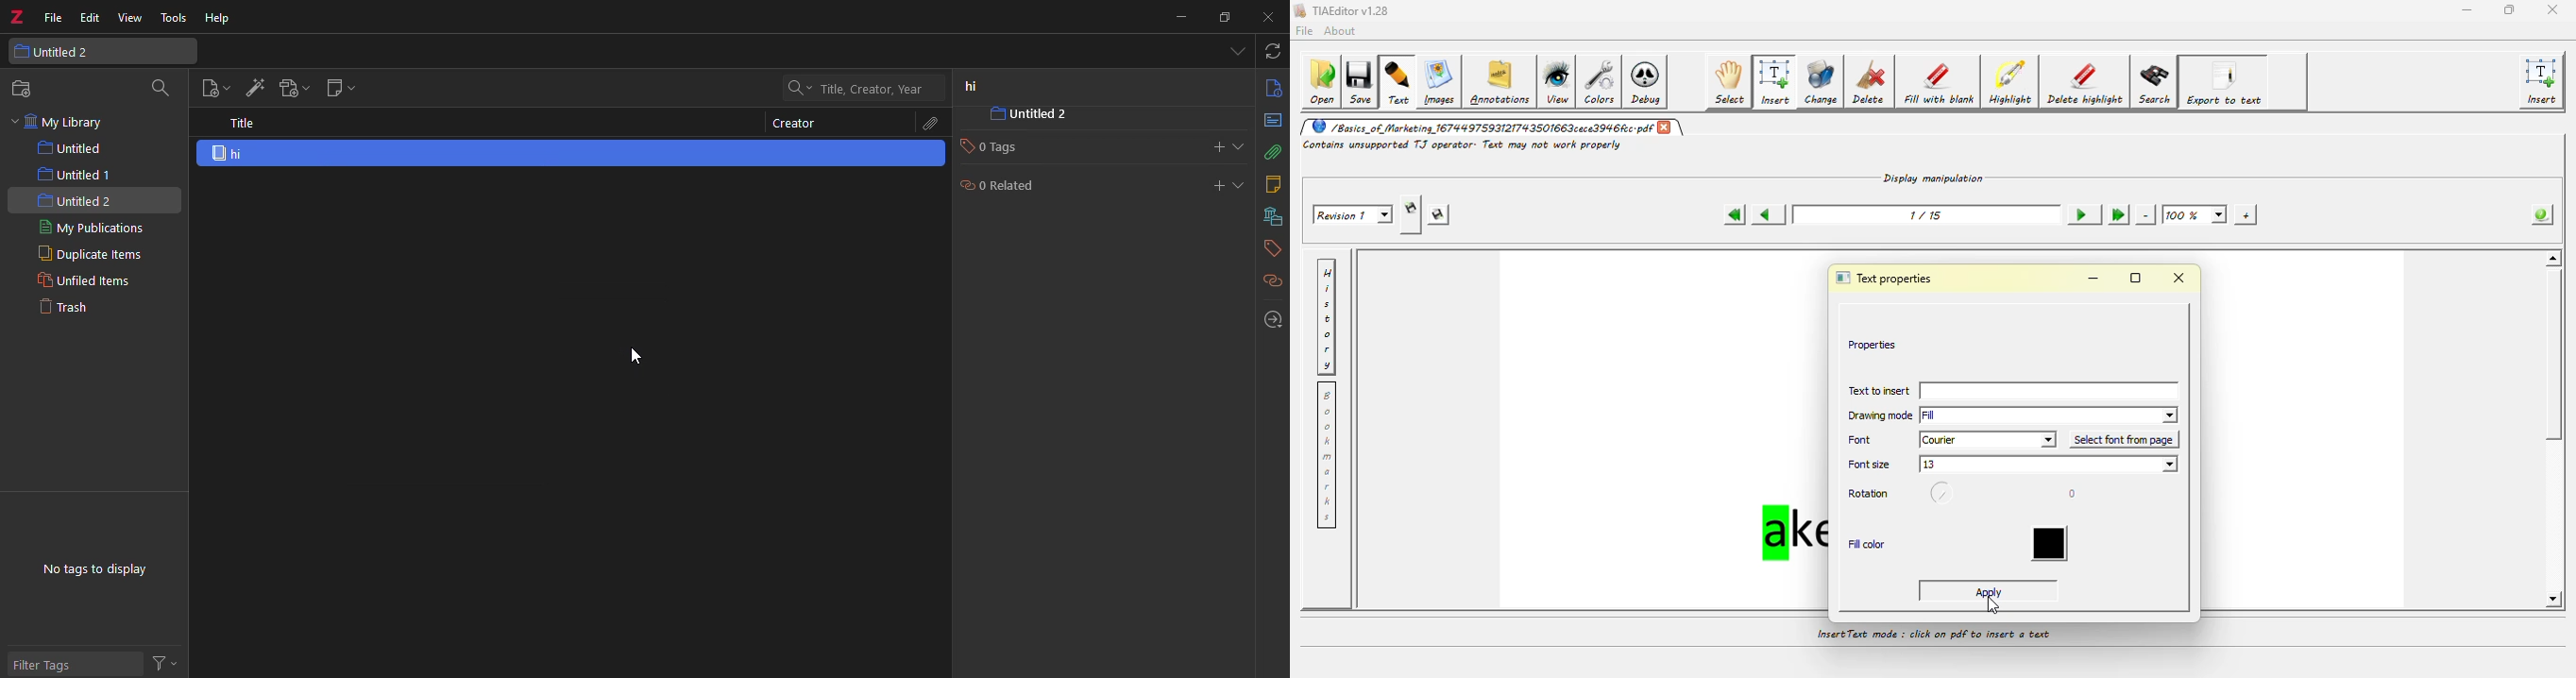 The image size is (2576, 700). Describe the element at coordinates (59, 52) in the screenshot. I see `untitled 2` at that location.